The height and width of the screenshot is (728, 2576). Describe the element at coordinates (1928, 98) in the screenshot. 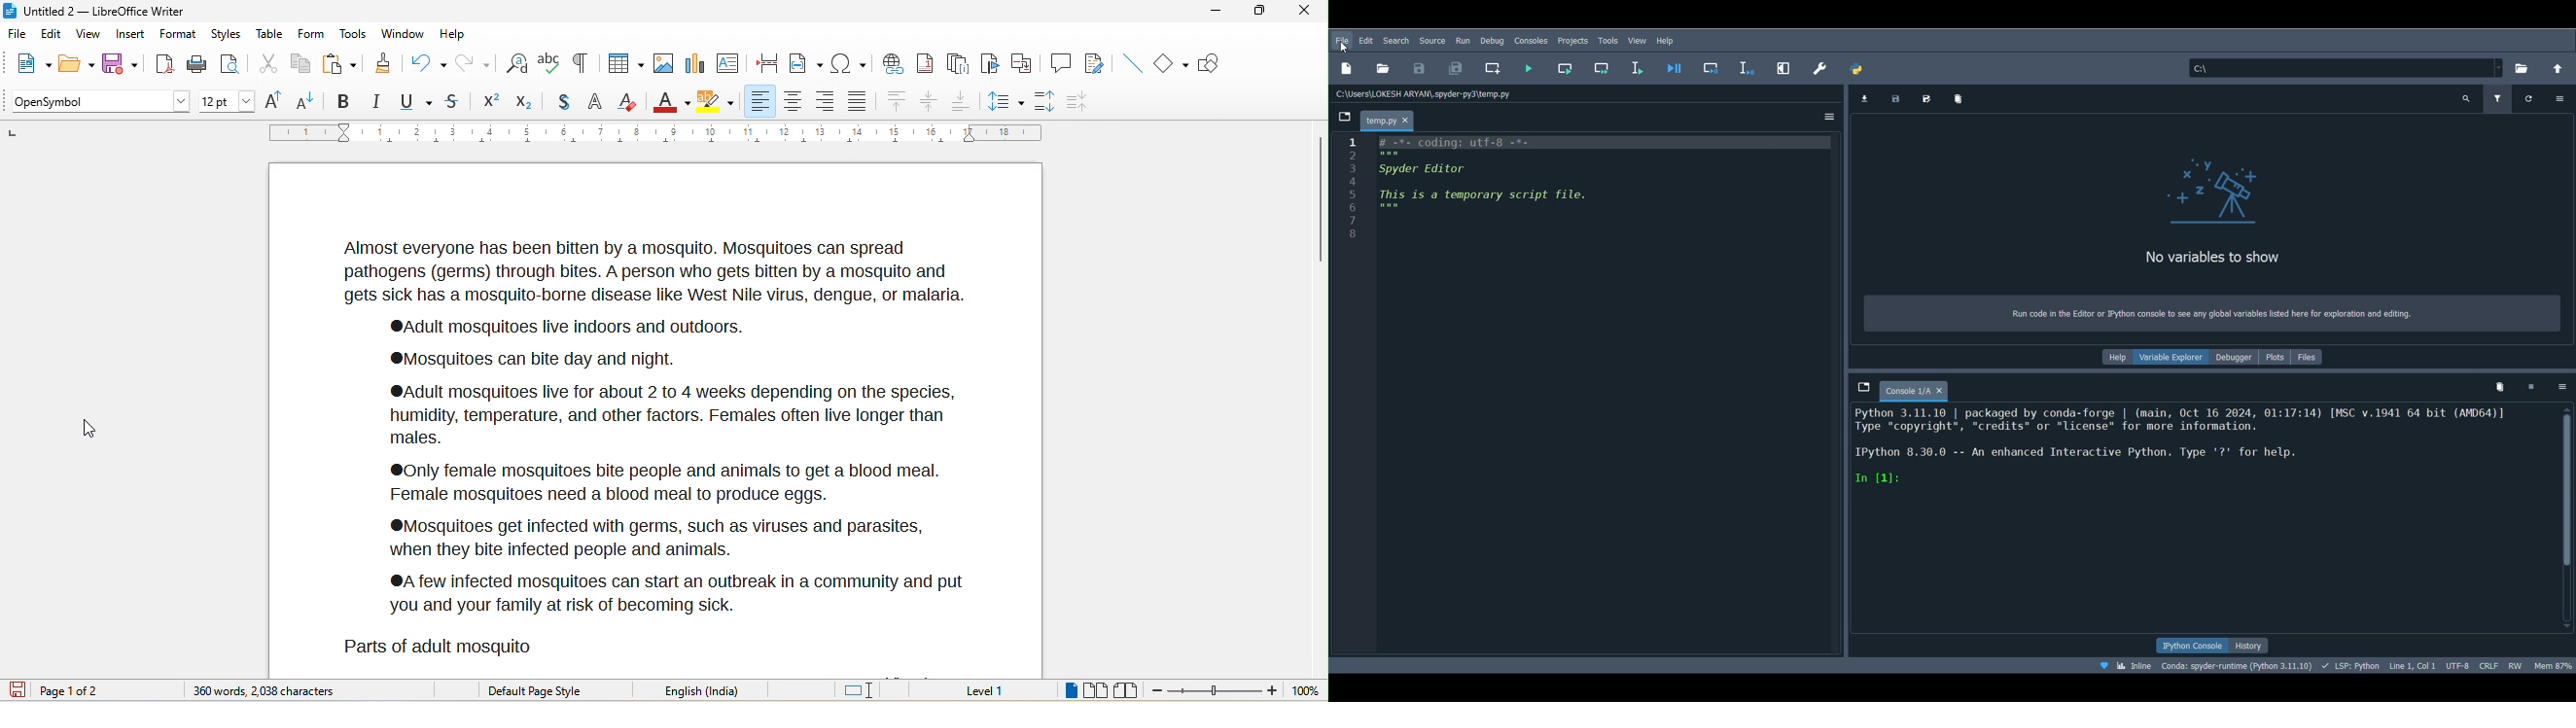

I see `Save data as` at that location.